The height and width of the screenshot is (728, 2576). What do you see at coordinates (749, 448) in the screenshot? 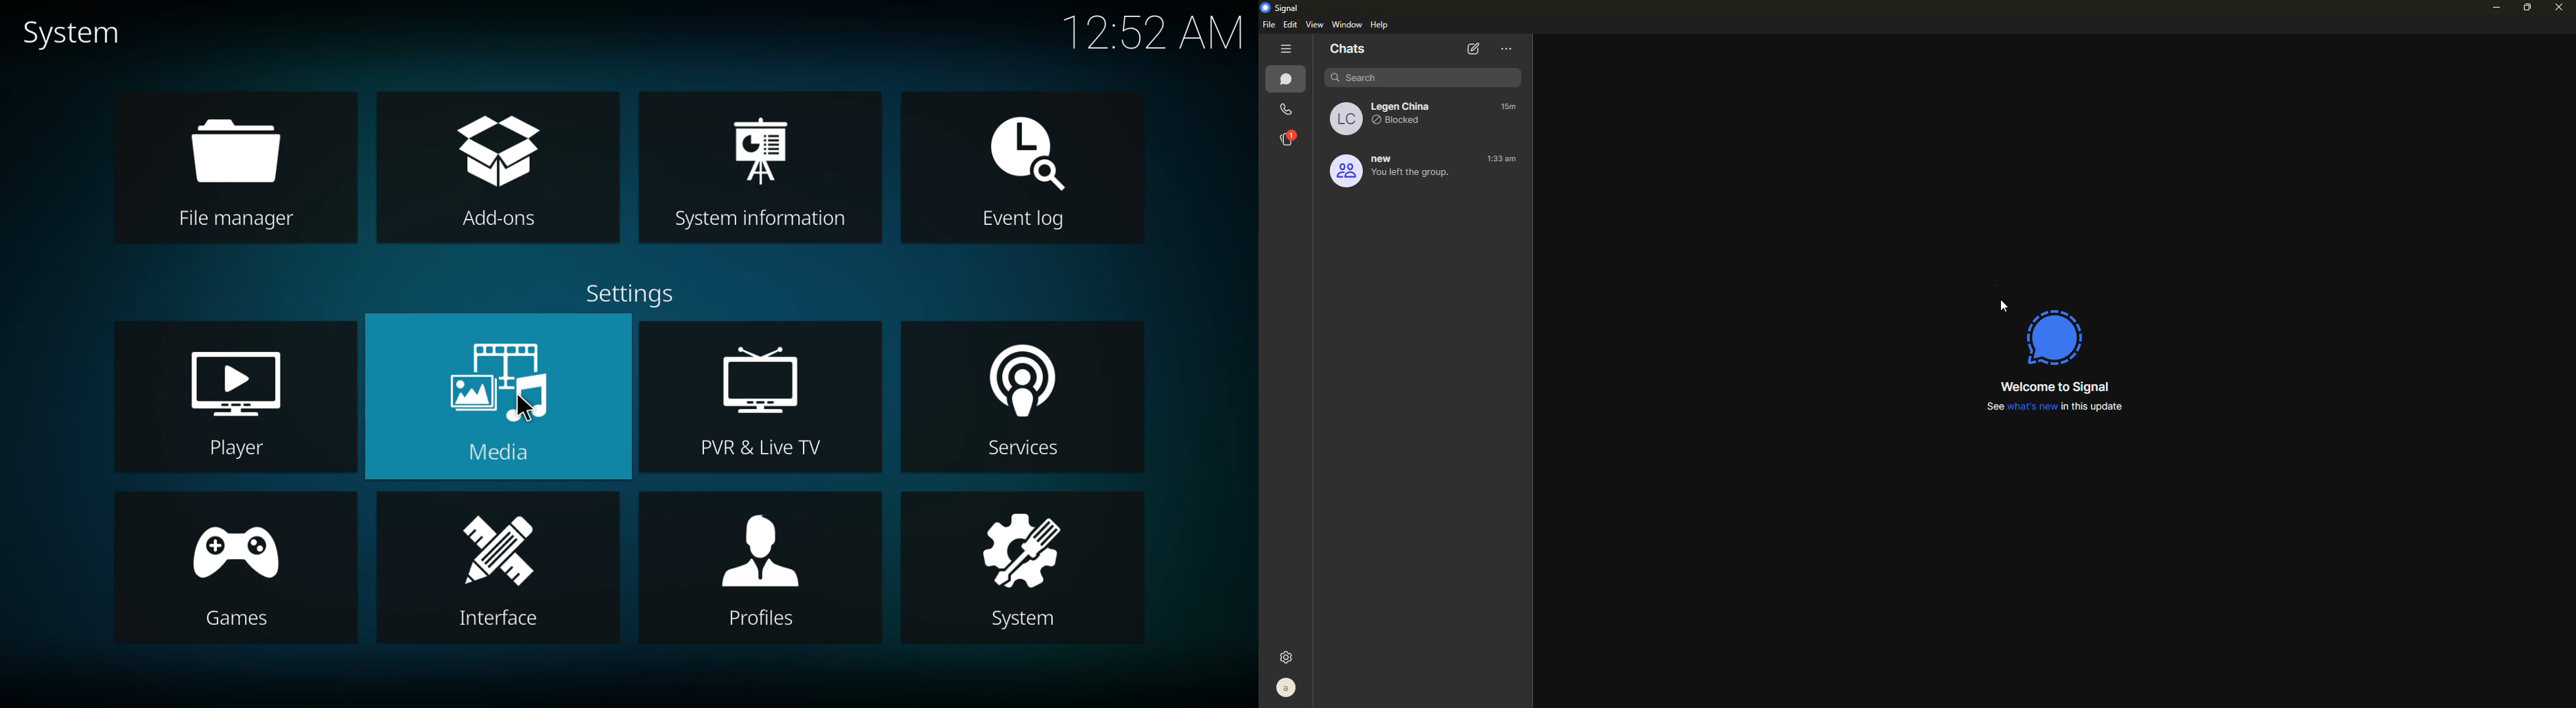
I see `PVR & Live TV` at bounding box center [749, 448].